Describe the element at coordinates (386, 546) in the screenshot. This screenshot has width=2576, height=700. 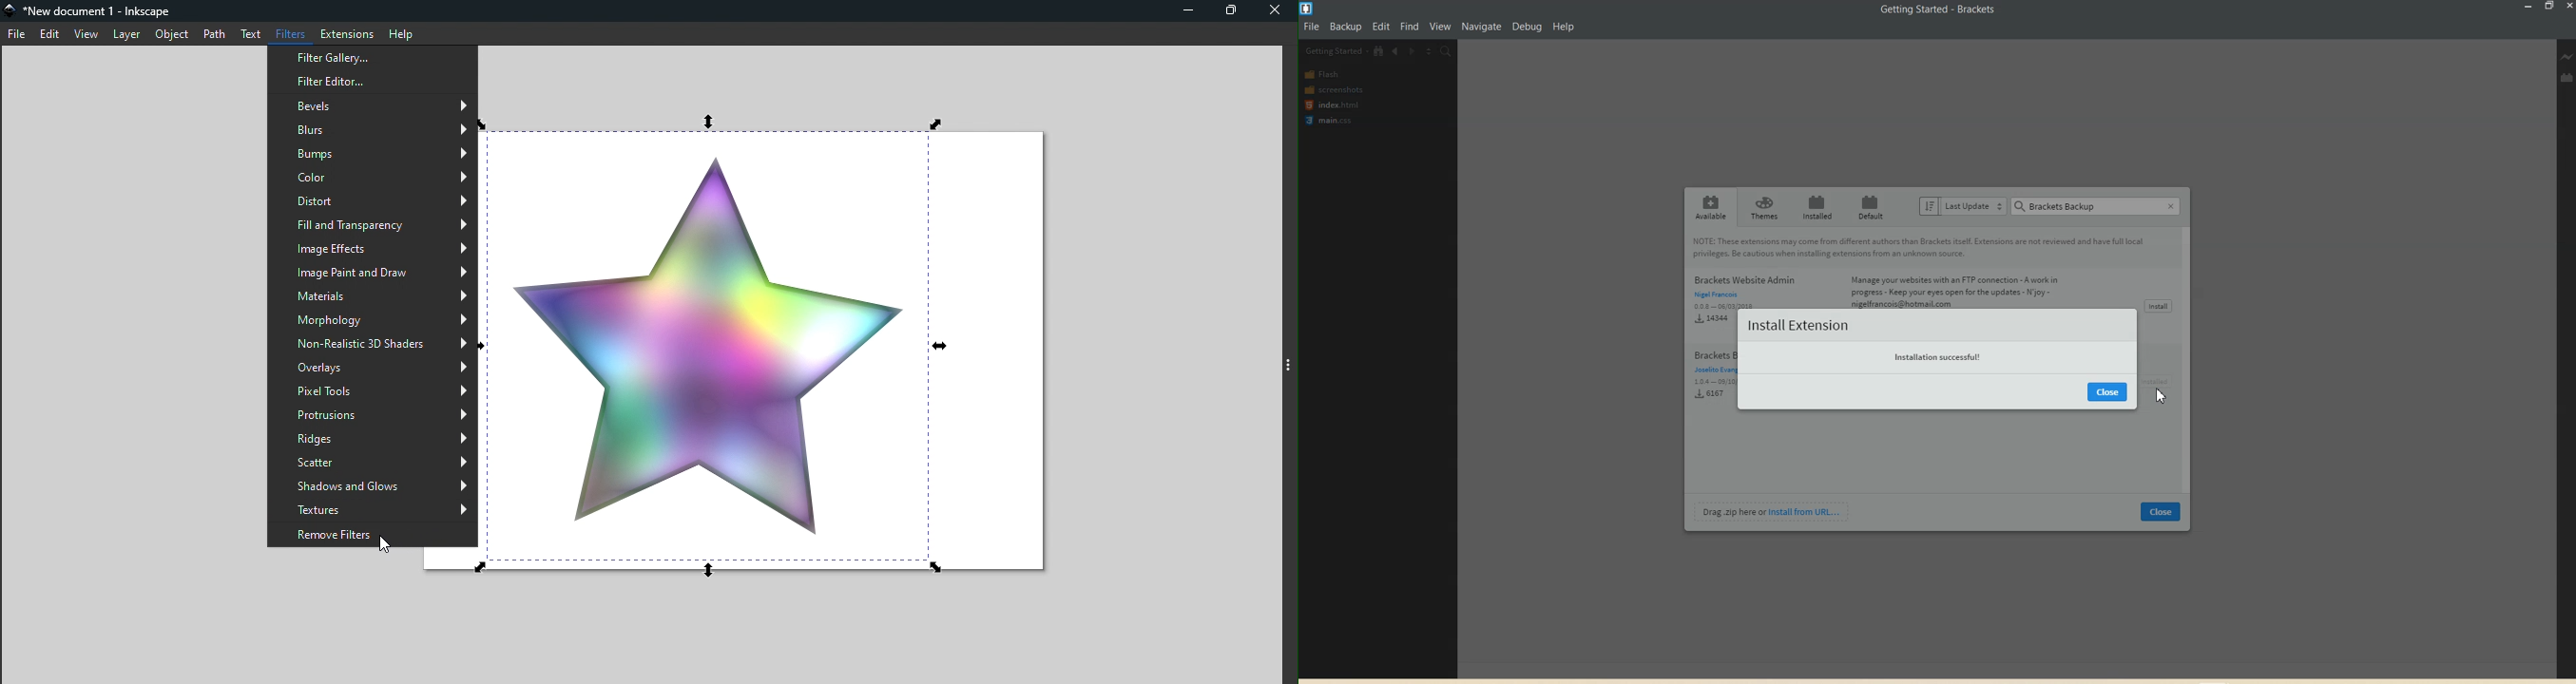
I see `Cursor` at that location.